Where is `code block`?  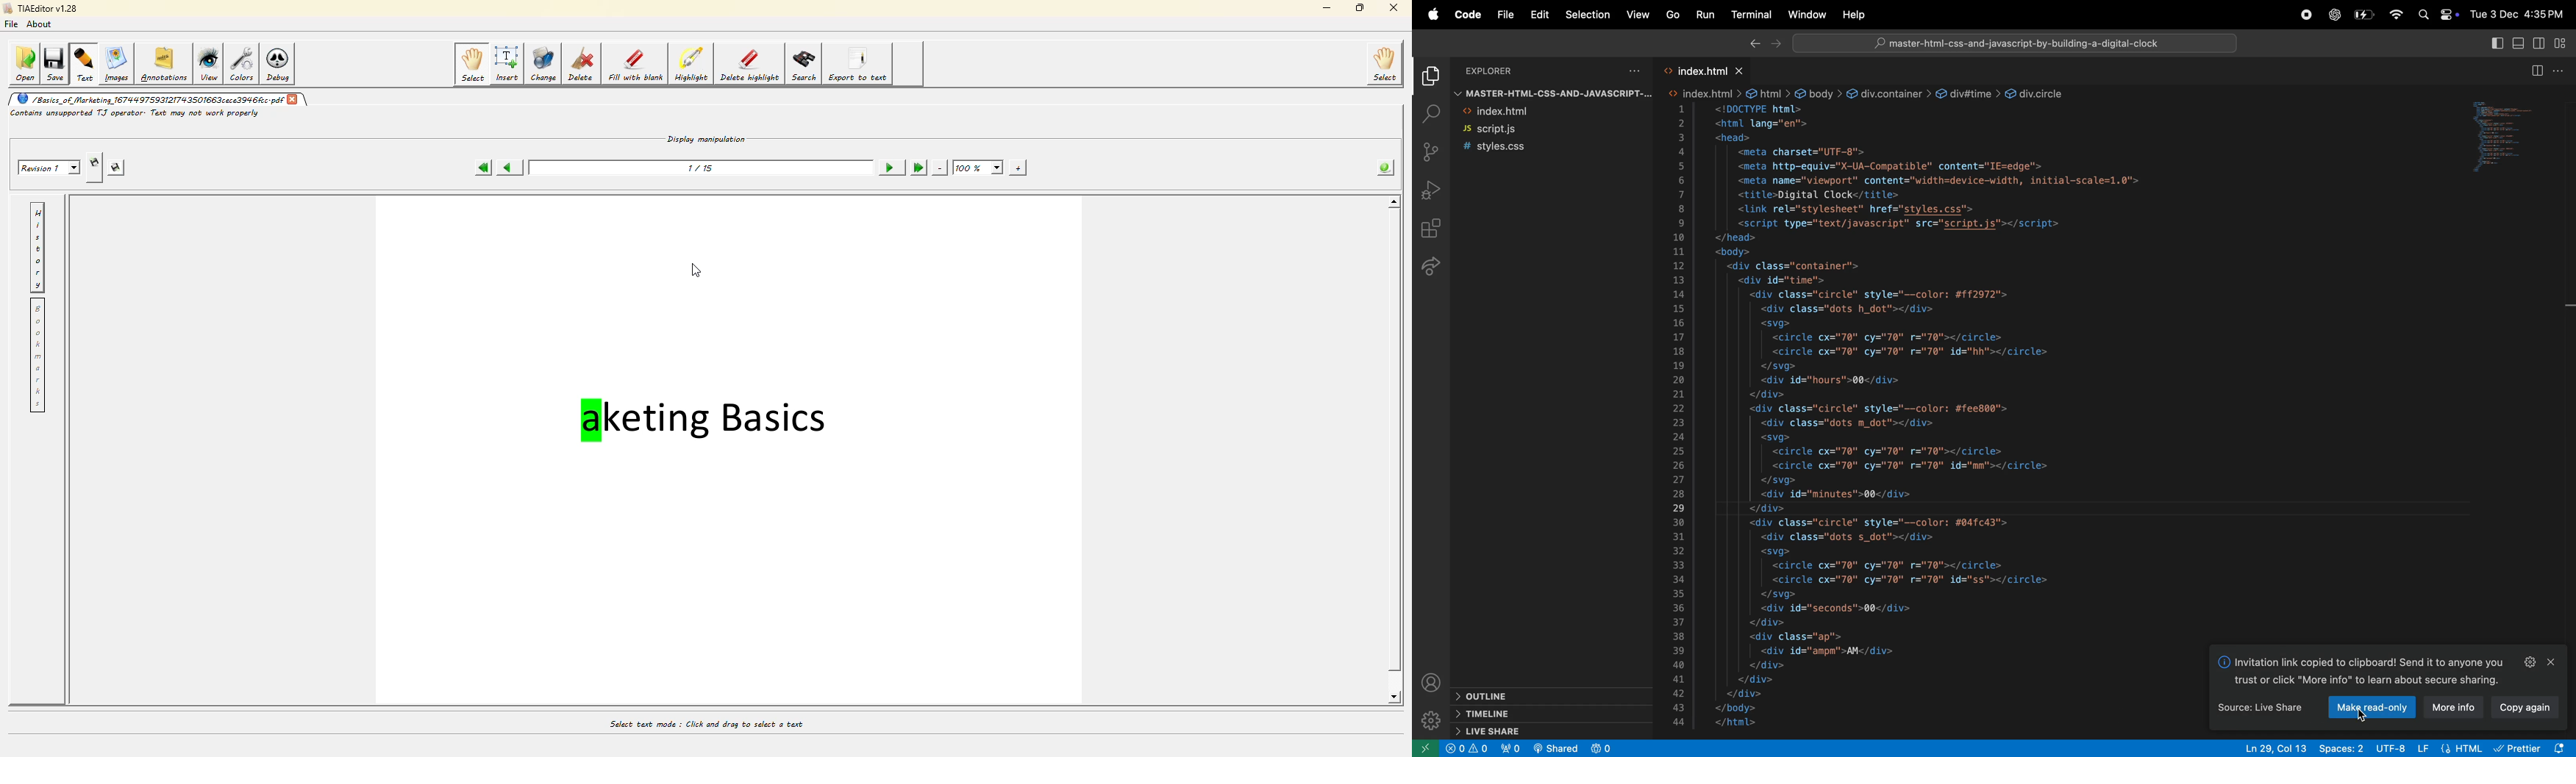 code block is located at coordinates (1927, 407).